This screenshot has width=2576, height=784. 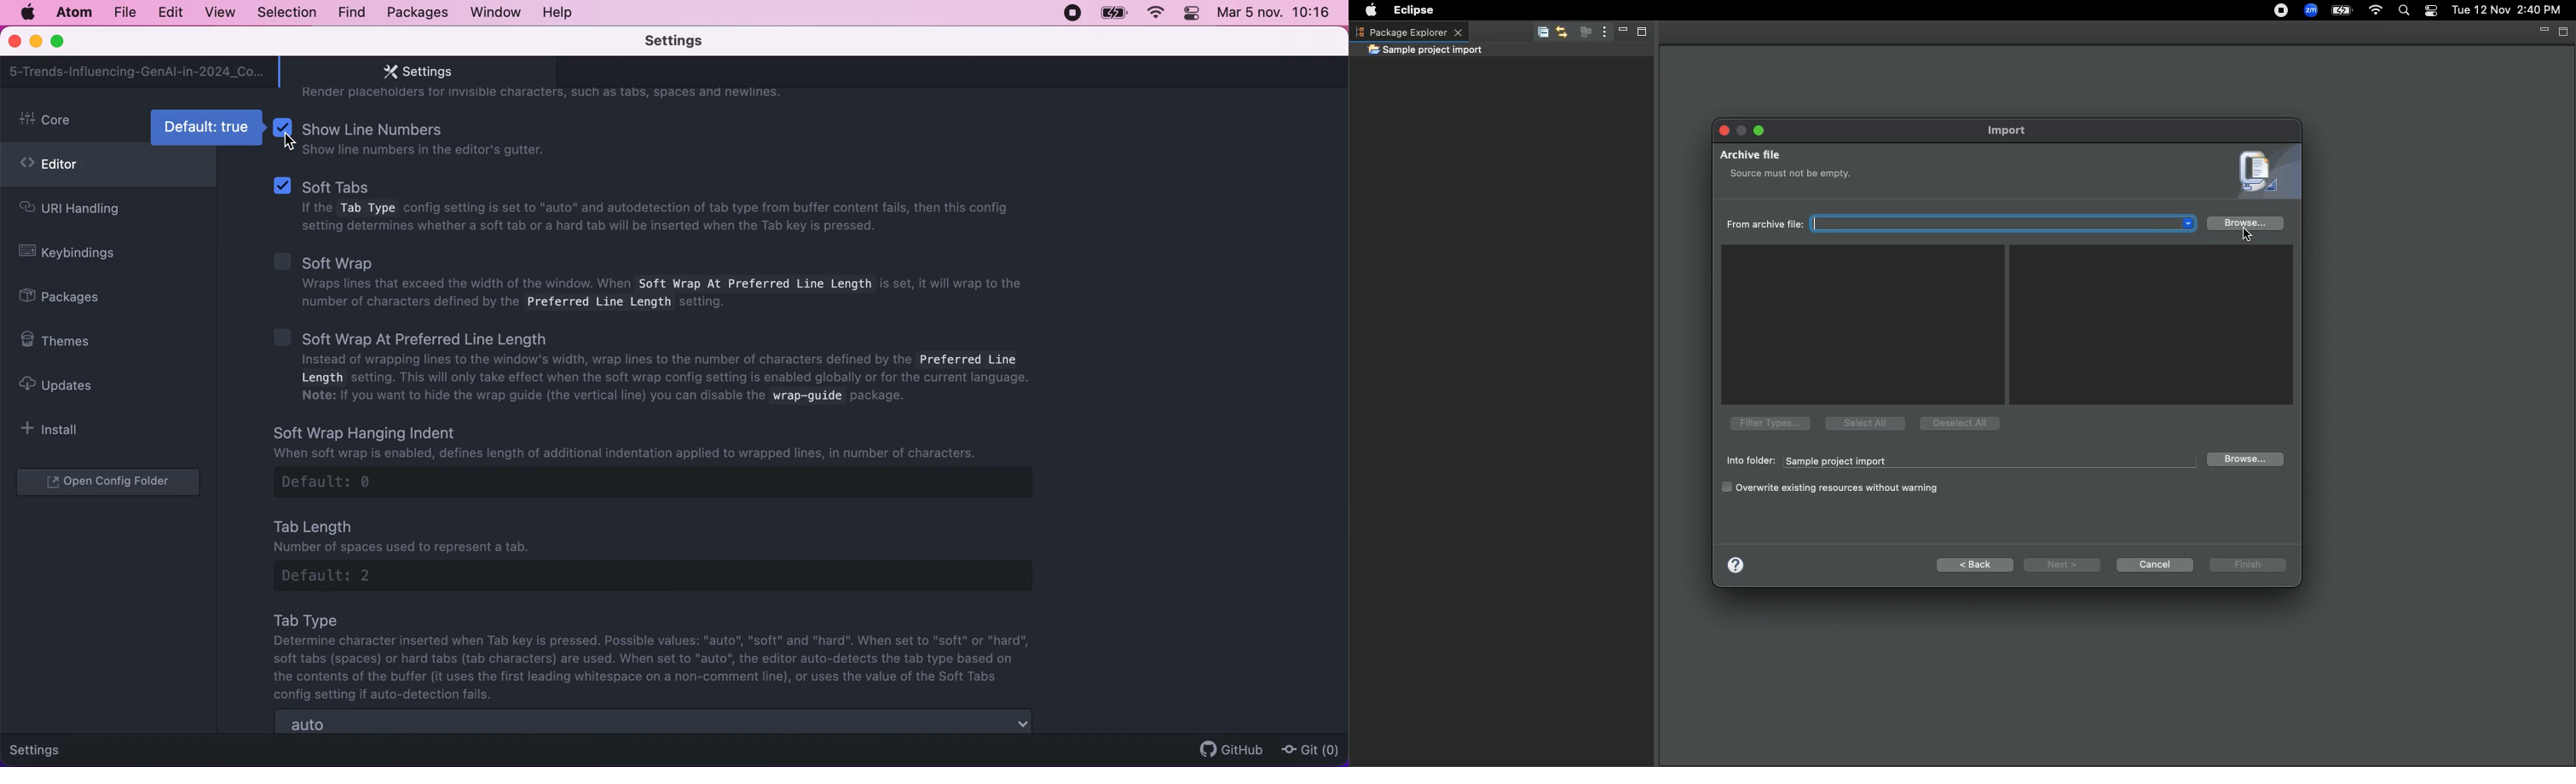 What do you see at coordinates (1640, 34) in the screenshot?
I see `Maximize` at bounding box center [1640, 34].